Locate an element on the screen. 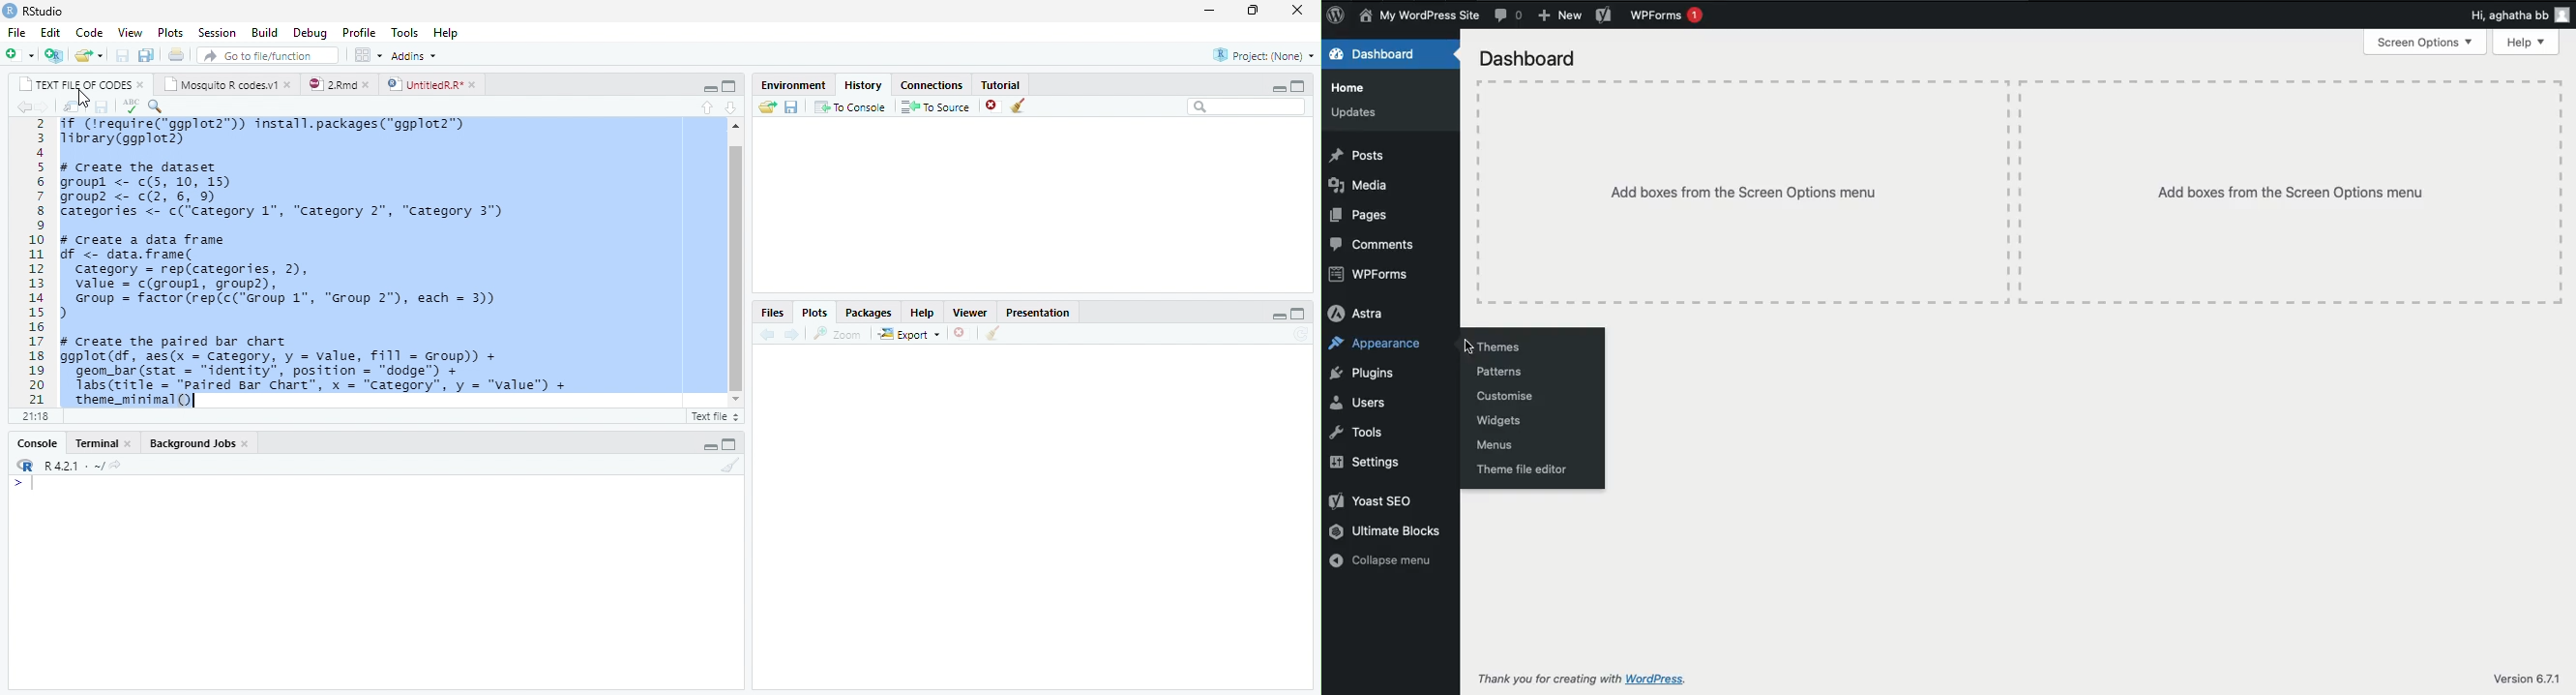 The width and height of the screenshot is (2576, 700). maximize is located at coordinates (733, 87).